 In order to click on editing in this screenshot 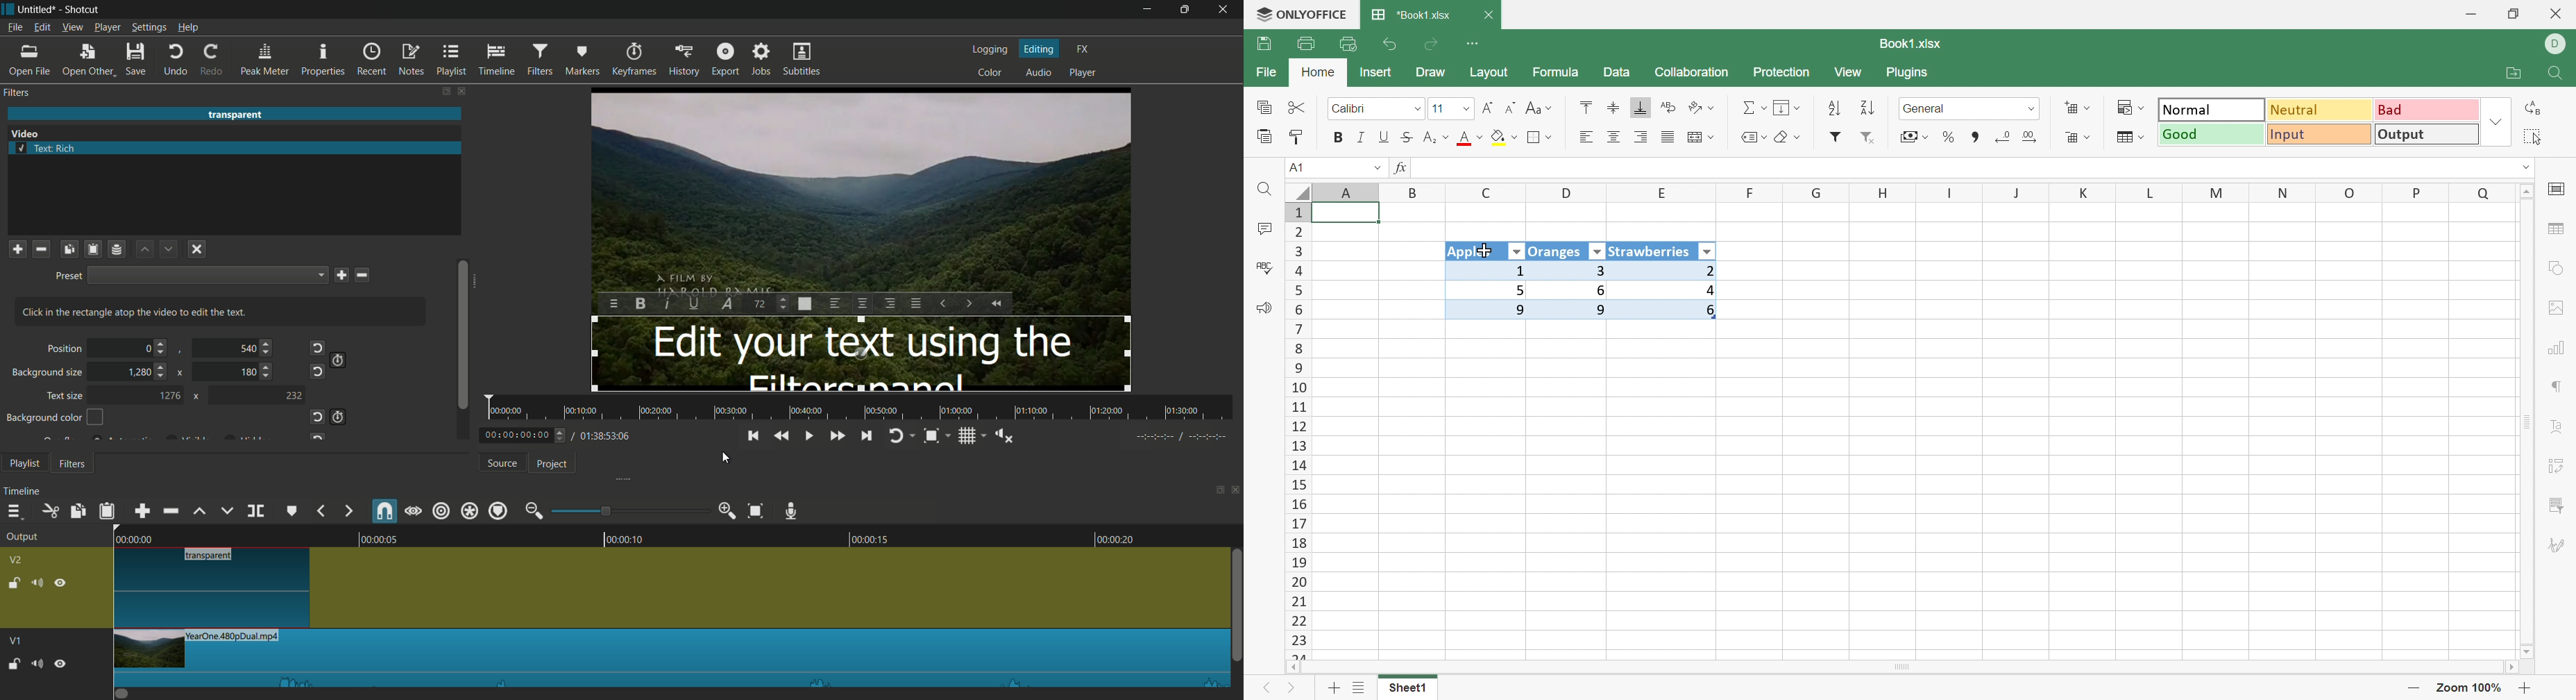, I will do `click(1040, 49)`.